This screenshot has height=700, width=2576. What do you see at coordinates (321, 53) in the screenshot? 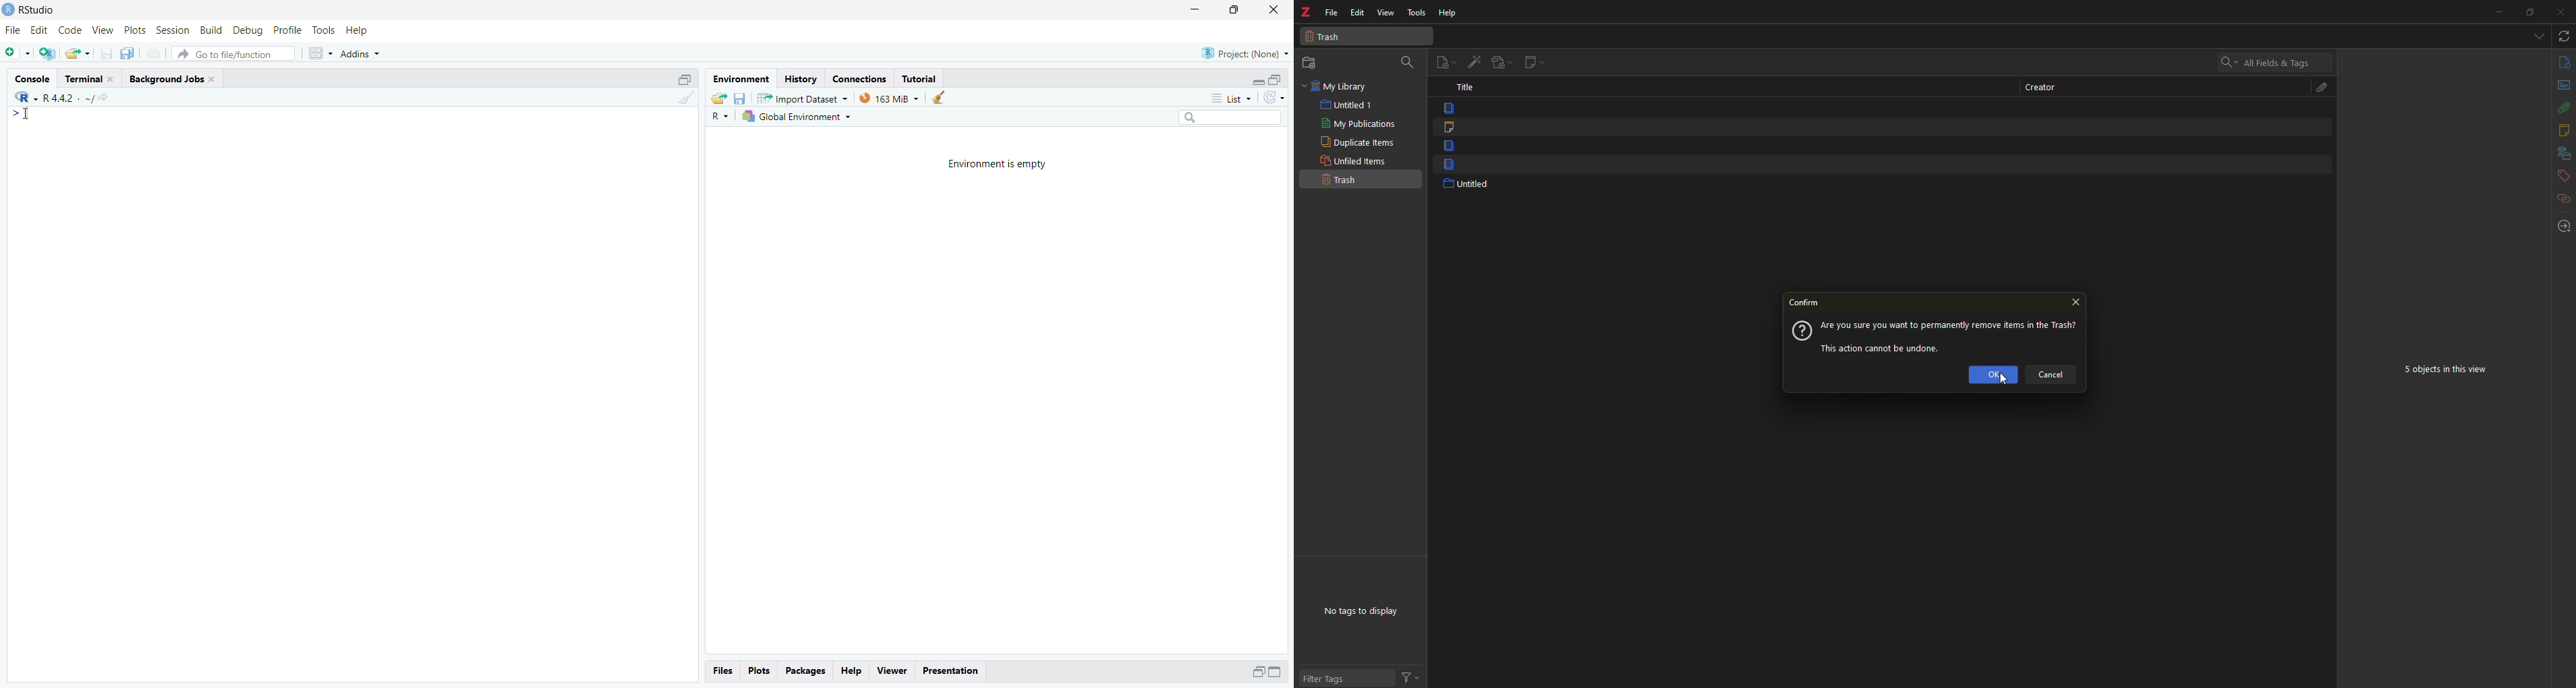
I see `grid` at bounding box center [321, 53].